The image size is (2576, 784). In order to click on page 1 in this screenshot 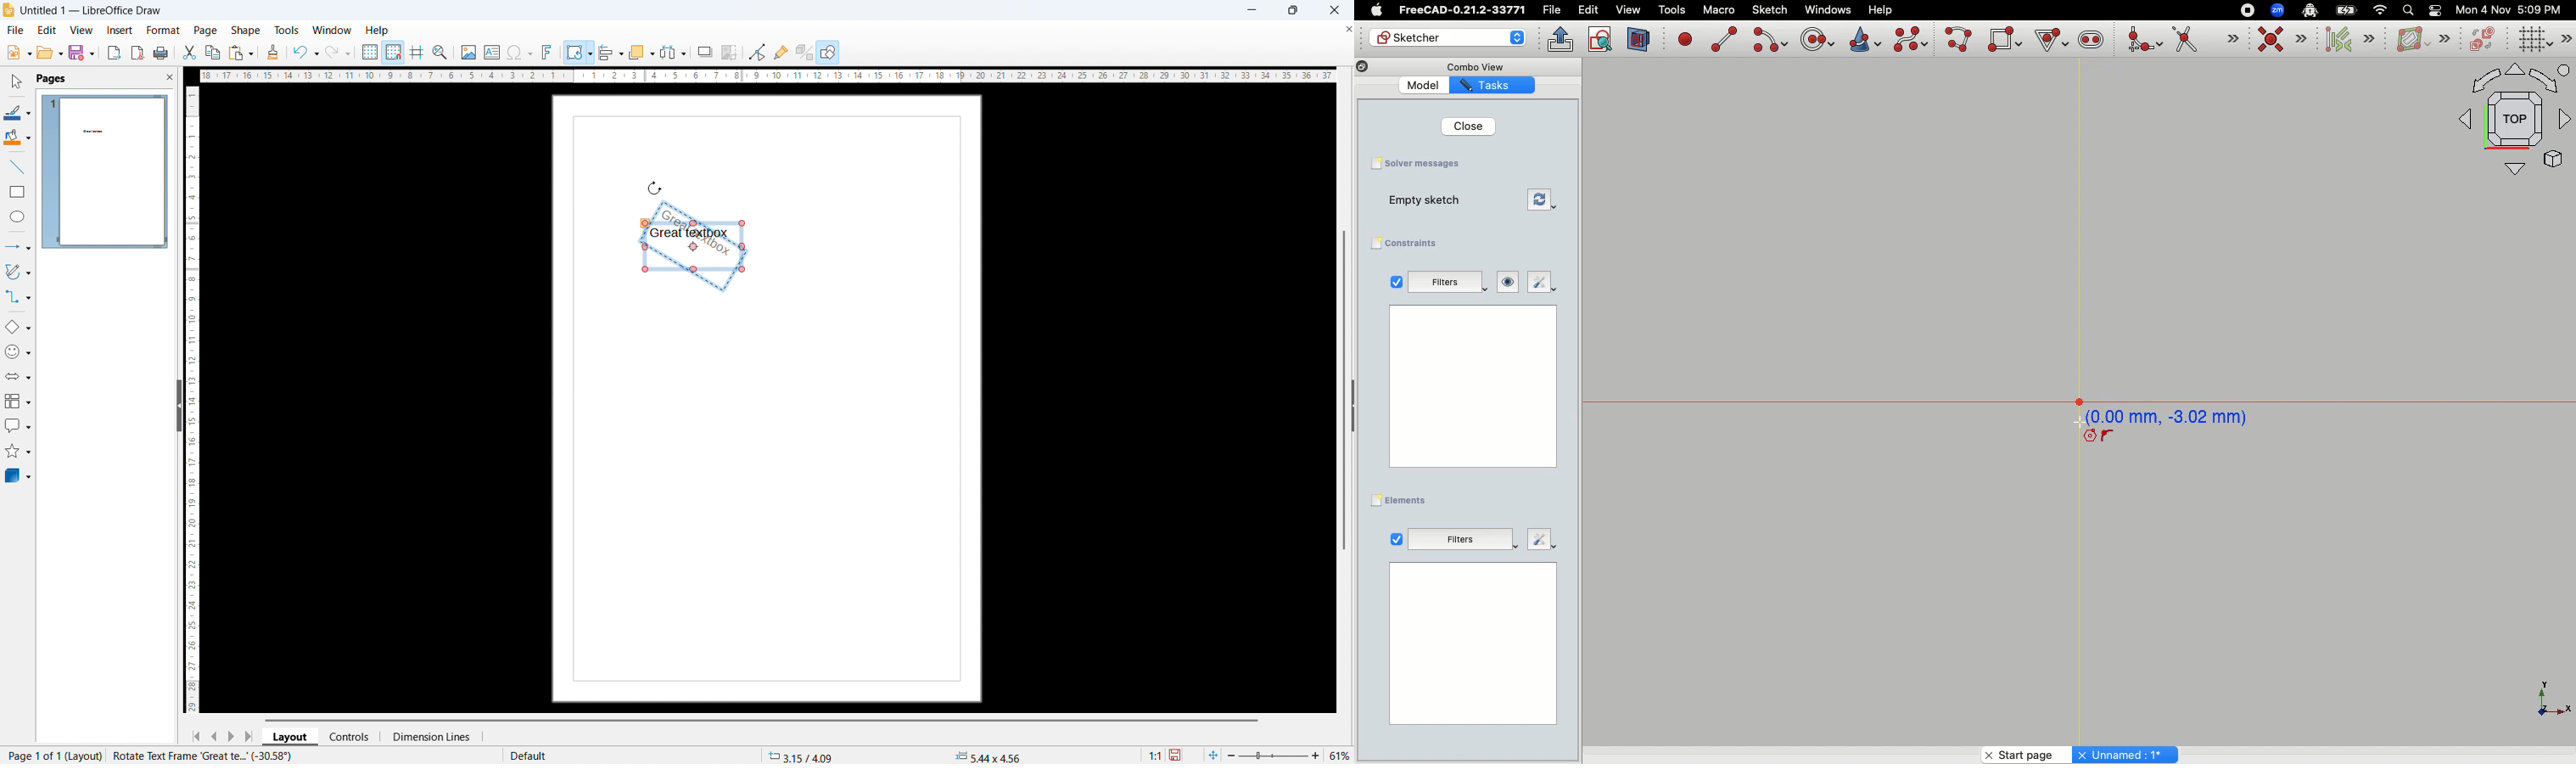, I will do `click(105, 171)`.